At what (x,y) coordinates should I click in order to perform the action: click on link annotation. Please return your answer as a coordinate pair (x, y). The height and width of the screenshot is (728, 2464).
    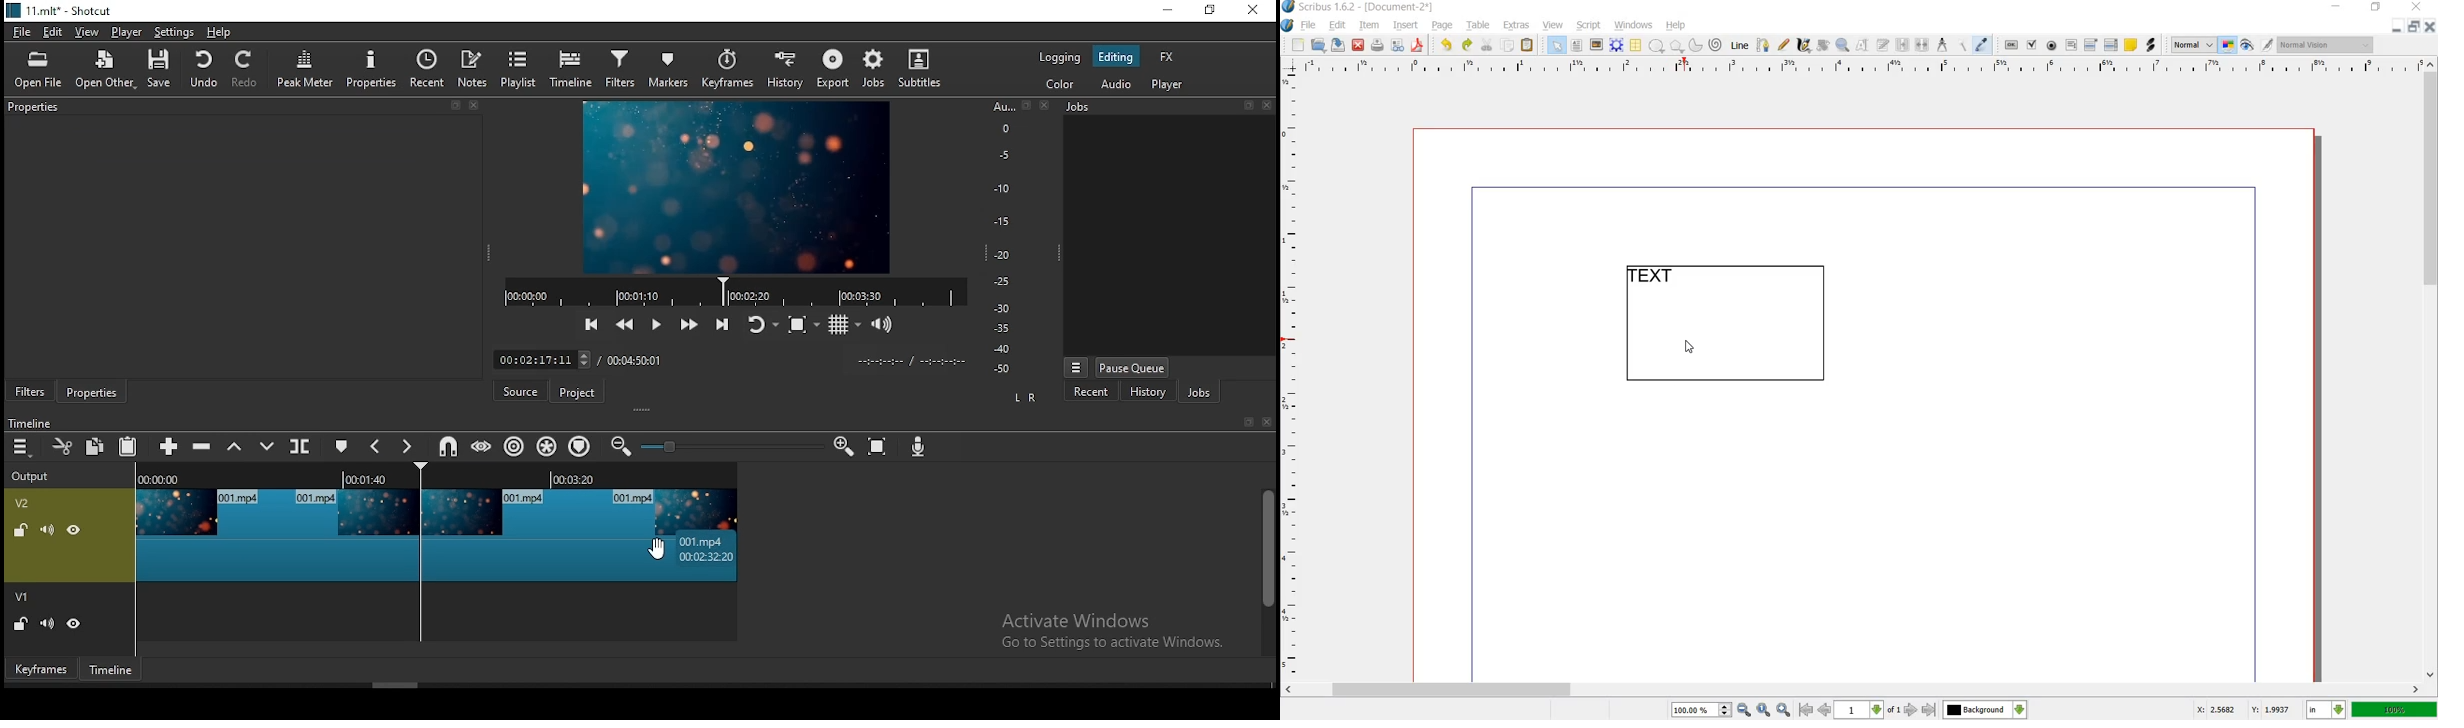
    Looking at the image, I should click on (2150, 46).